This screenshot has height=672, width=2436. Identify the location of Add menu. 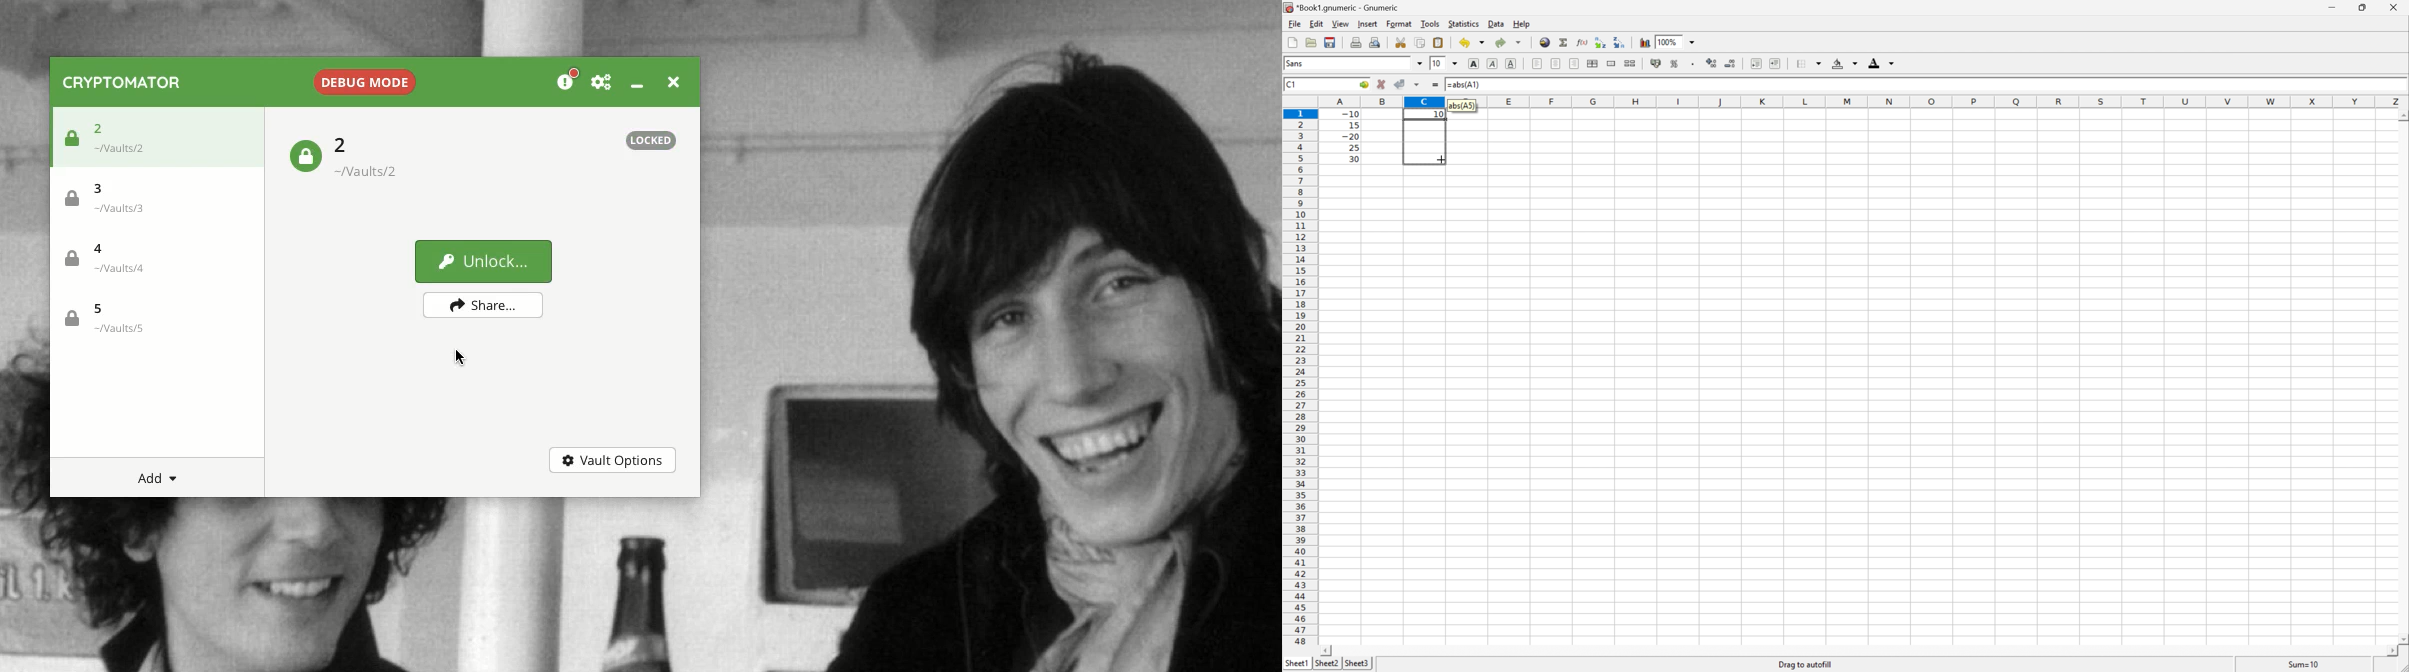
(161, 479).